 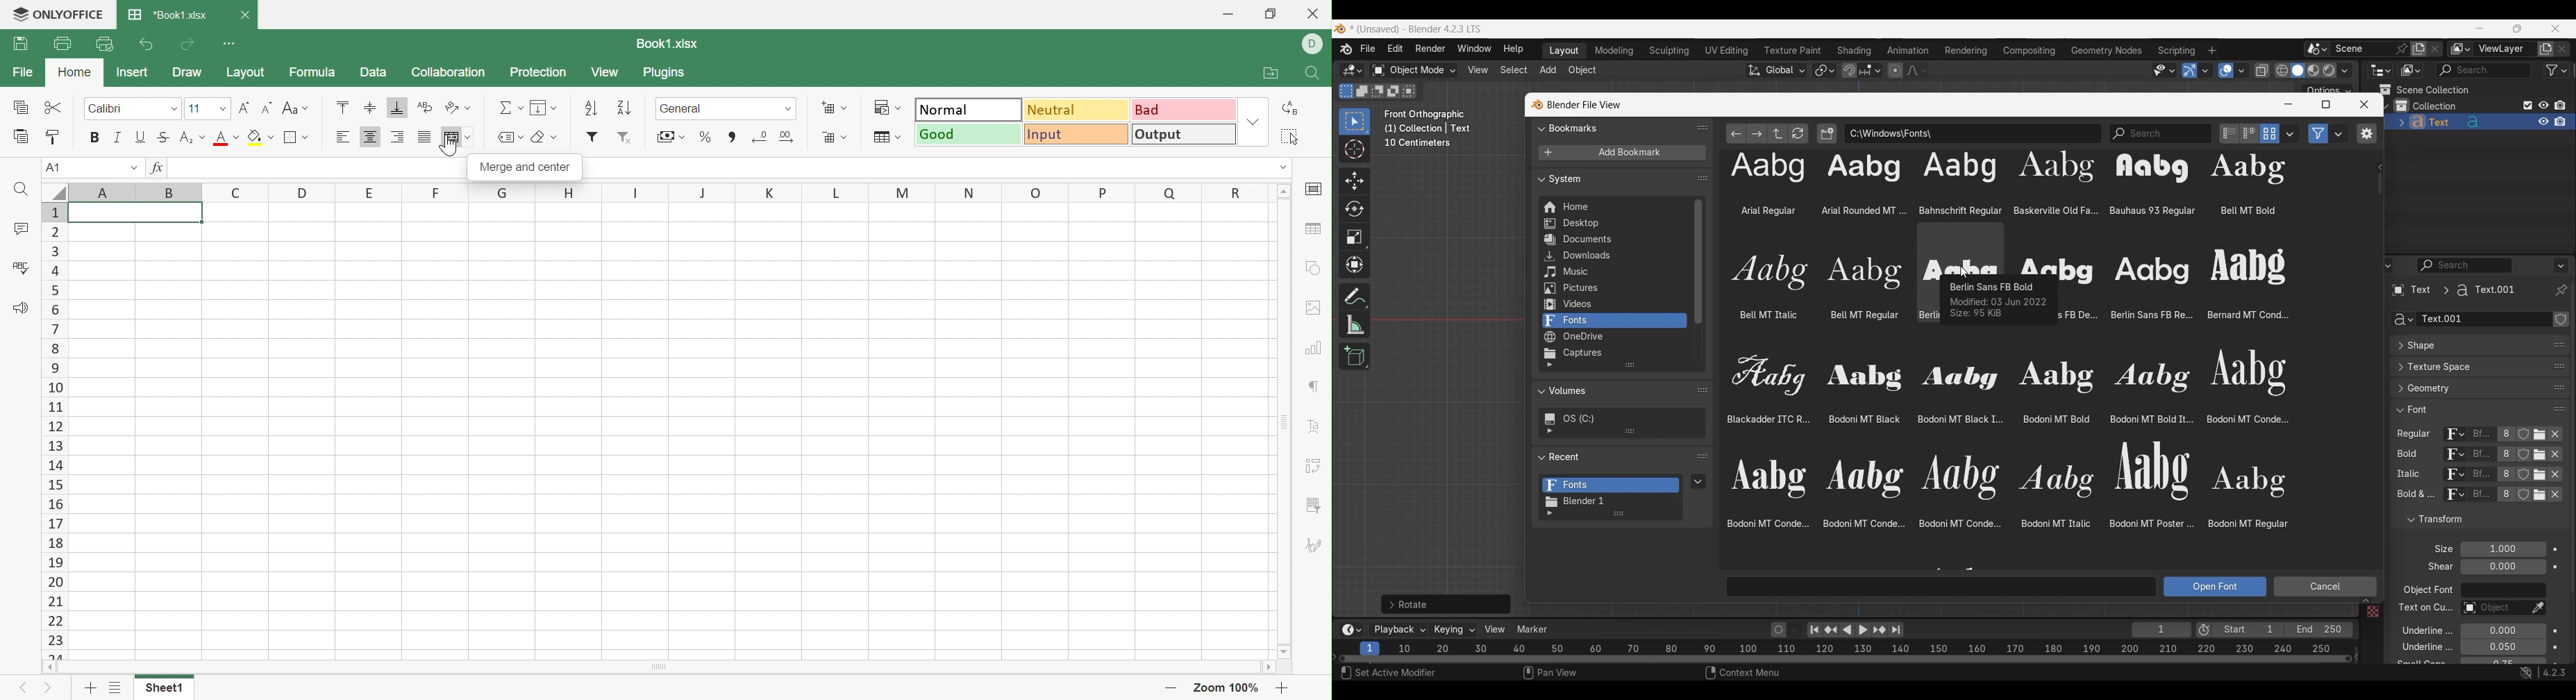 I want to click on Plugins, so click(x=671, y=74).